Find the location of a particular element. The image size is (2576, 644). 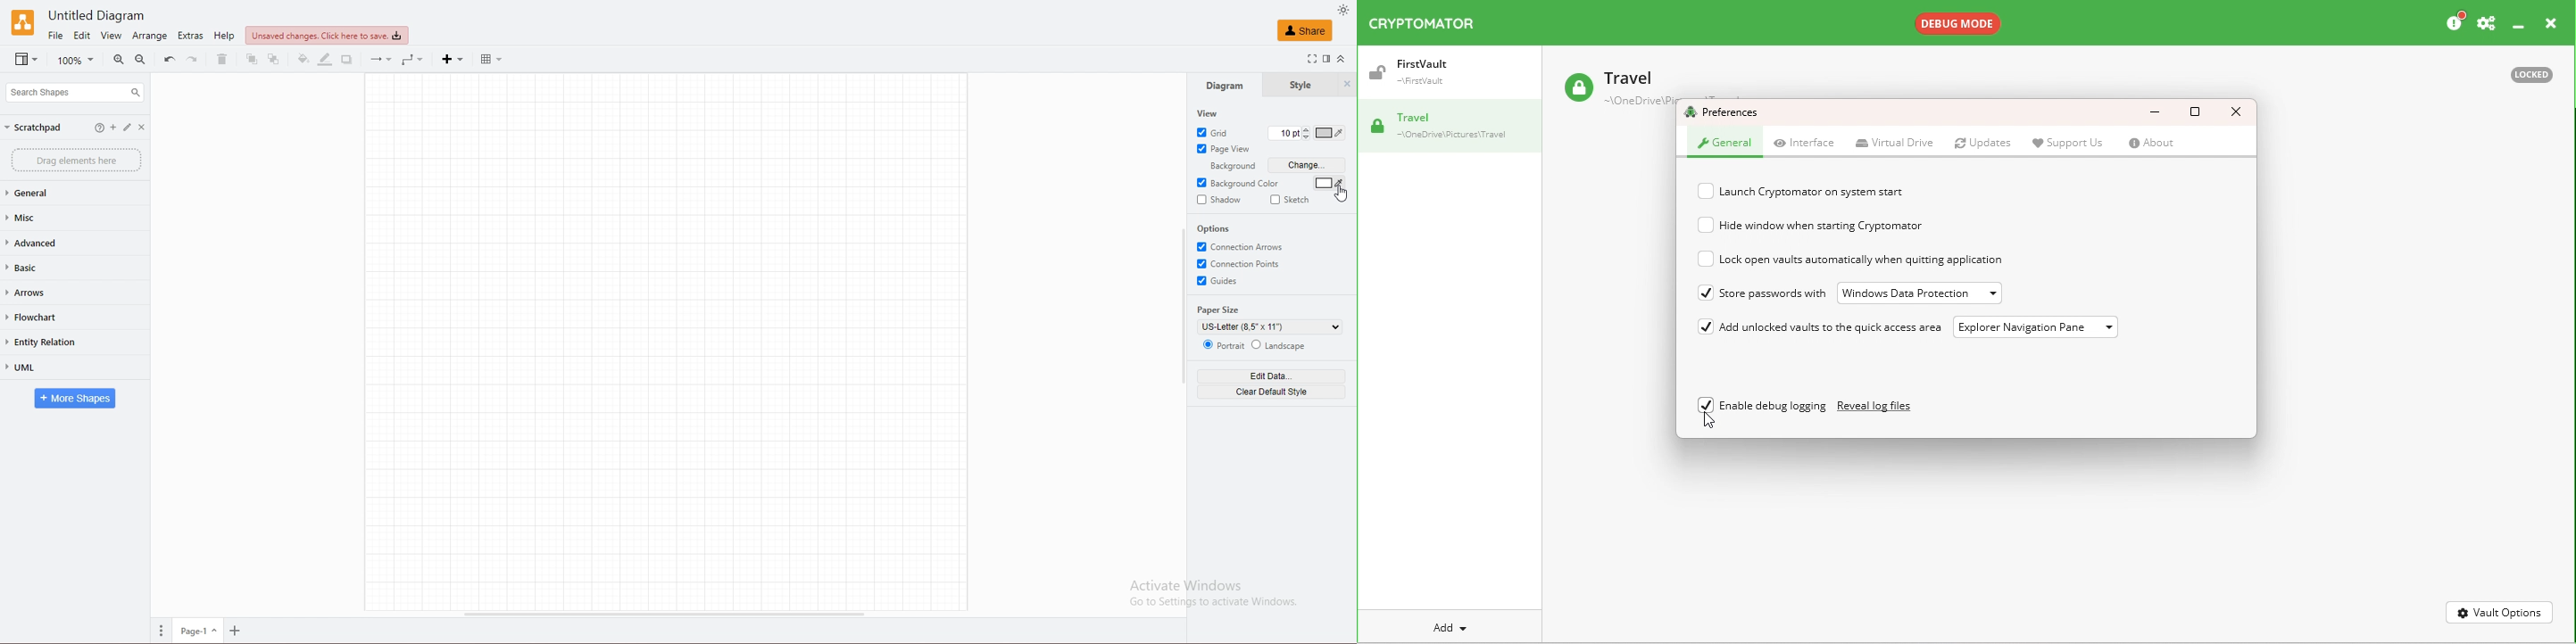

arrow is located at coordinates (379, 61).